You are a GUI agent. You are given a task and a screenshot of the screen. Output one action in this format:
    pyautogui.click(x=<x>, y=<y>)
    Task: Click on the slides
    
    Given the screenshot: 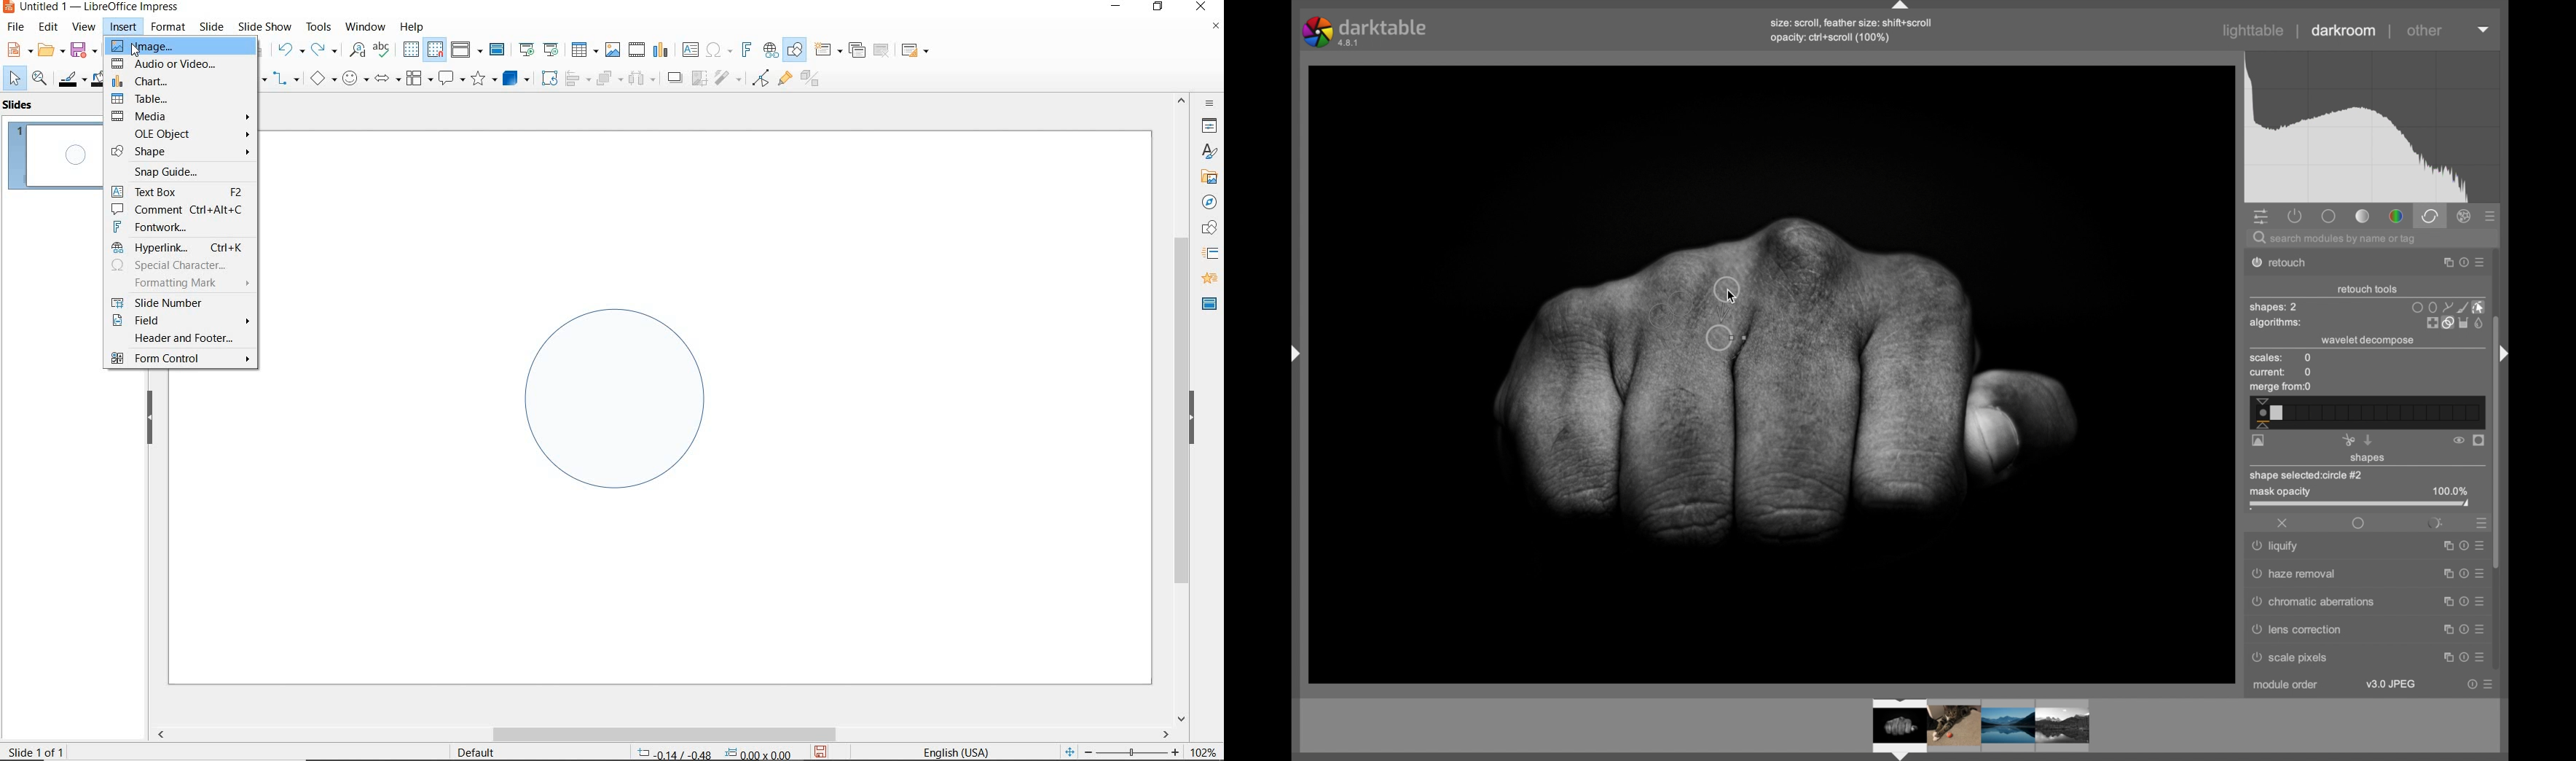 What is the action you would take?
    pyautogui.click(x=21, y=105)
    